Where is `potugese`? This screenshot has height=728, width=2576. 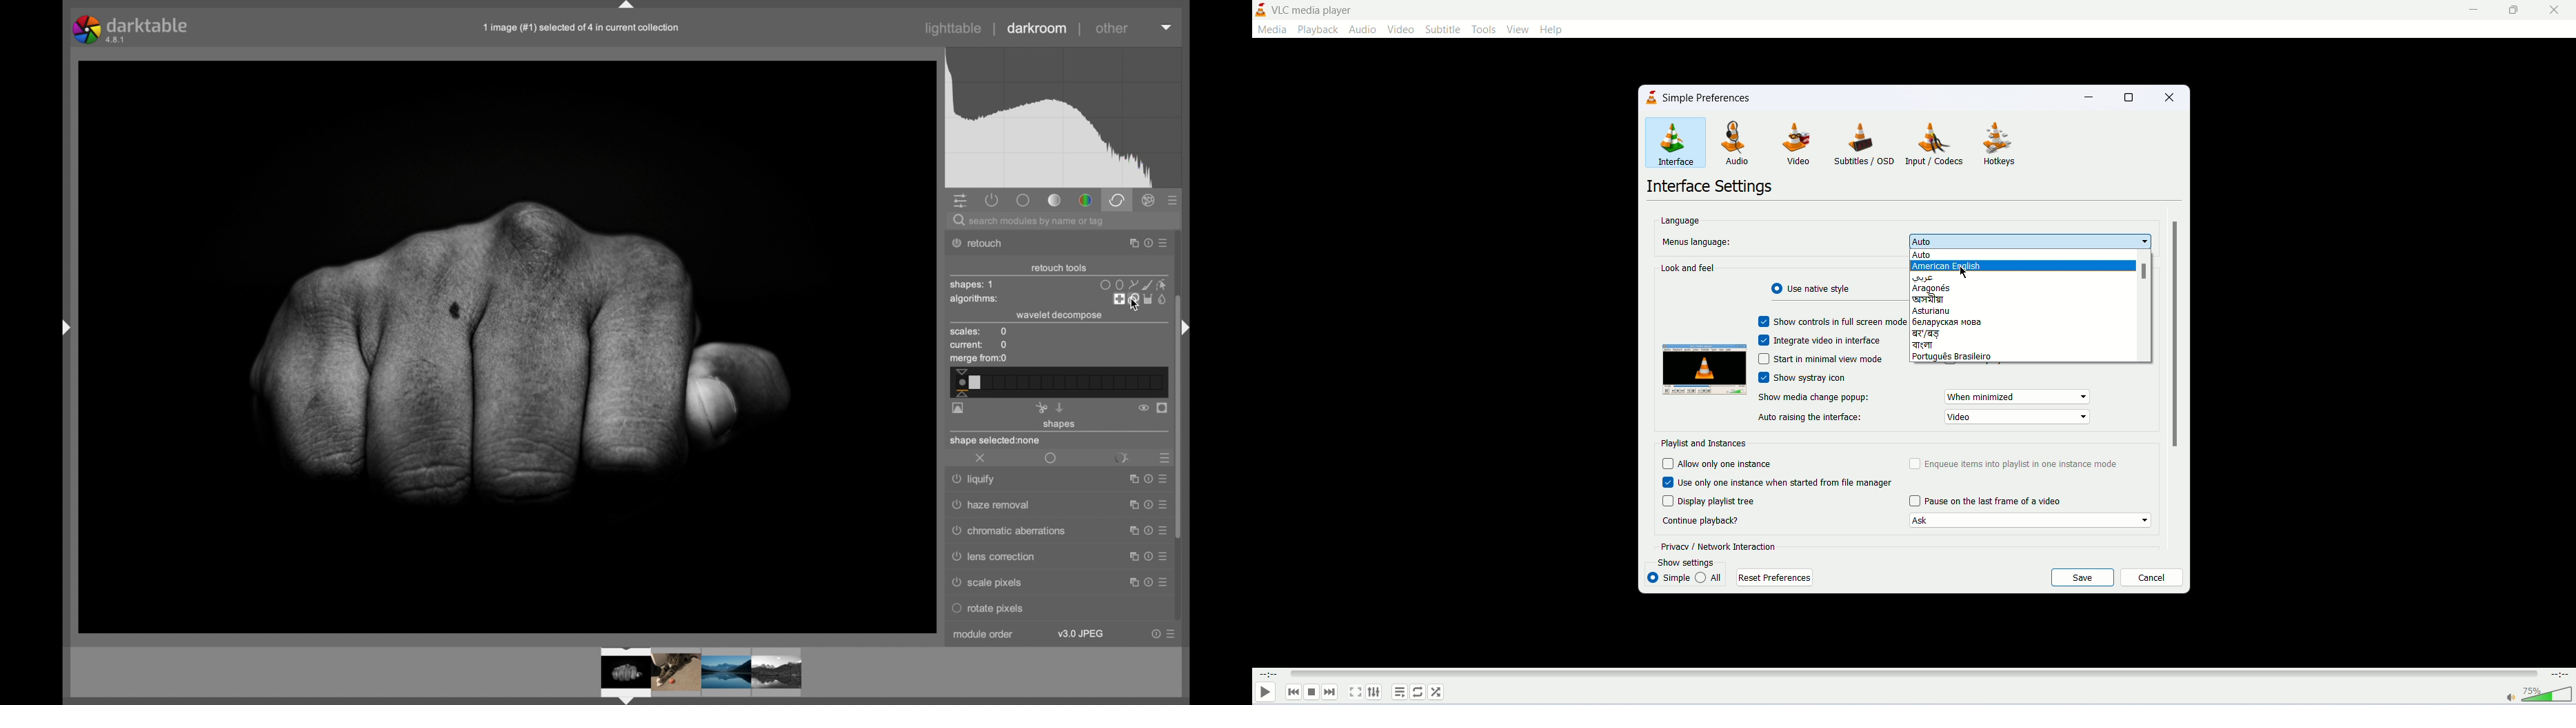
potugese is located at coordinates (1955, 357).